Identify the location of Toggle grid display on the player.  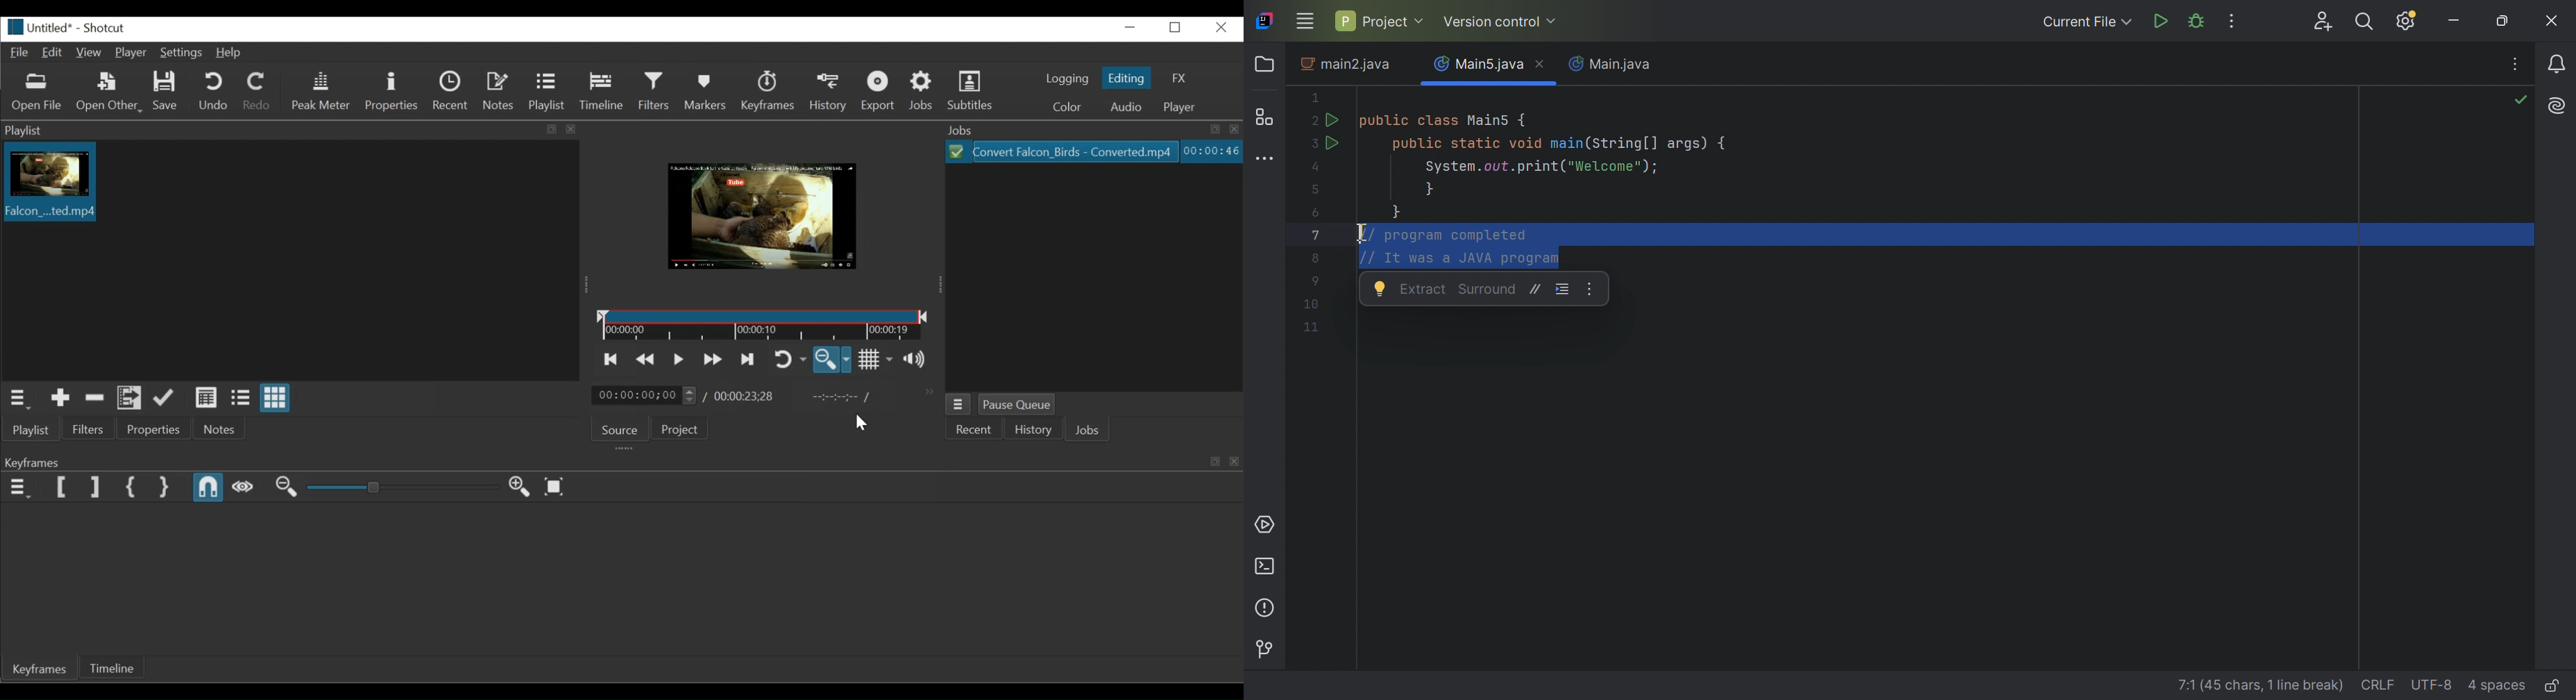
(878, 358).